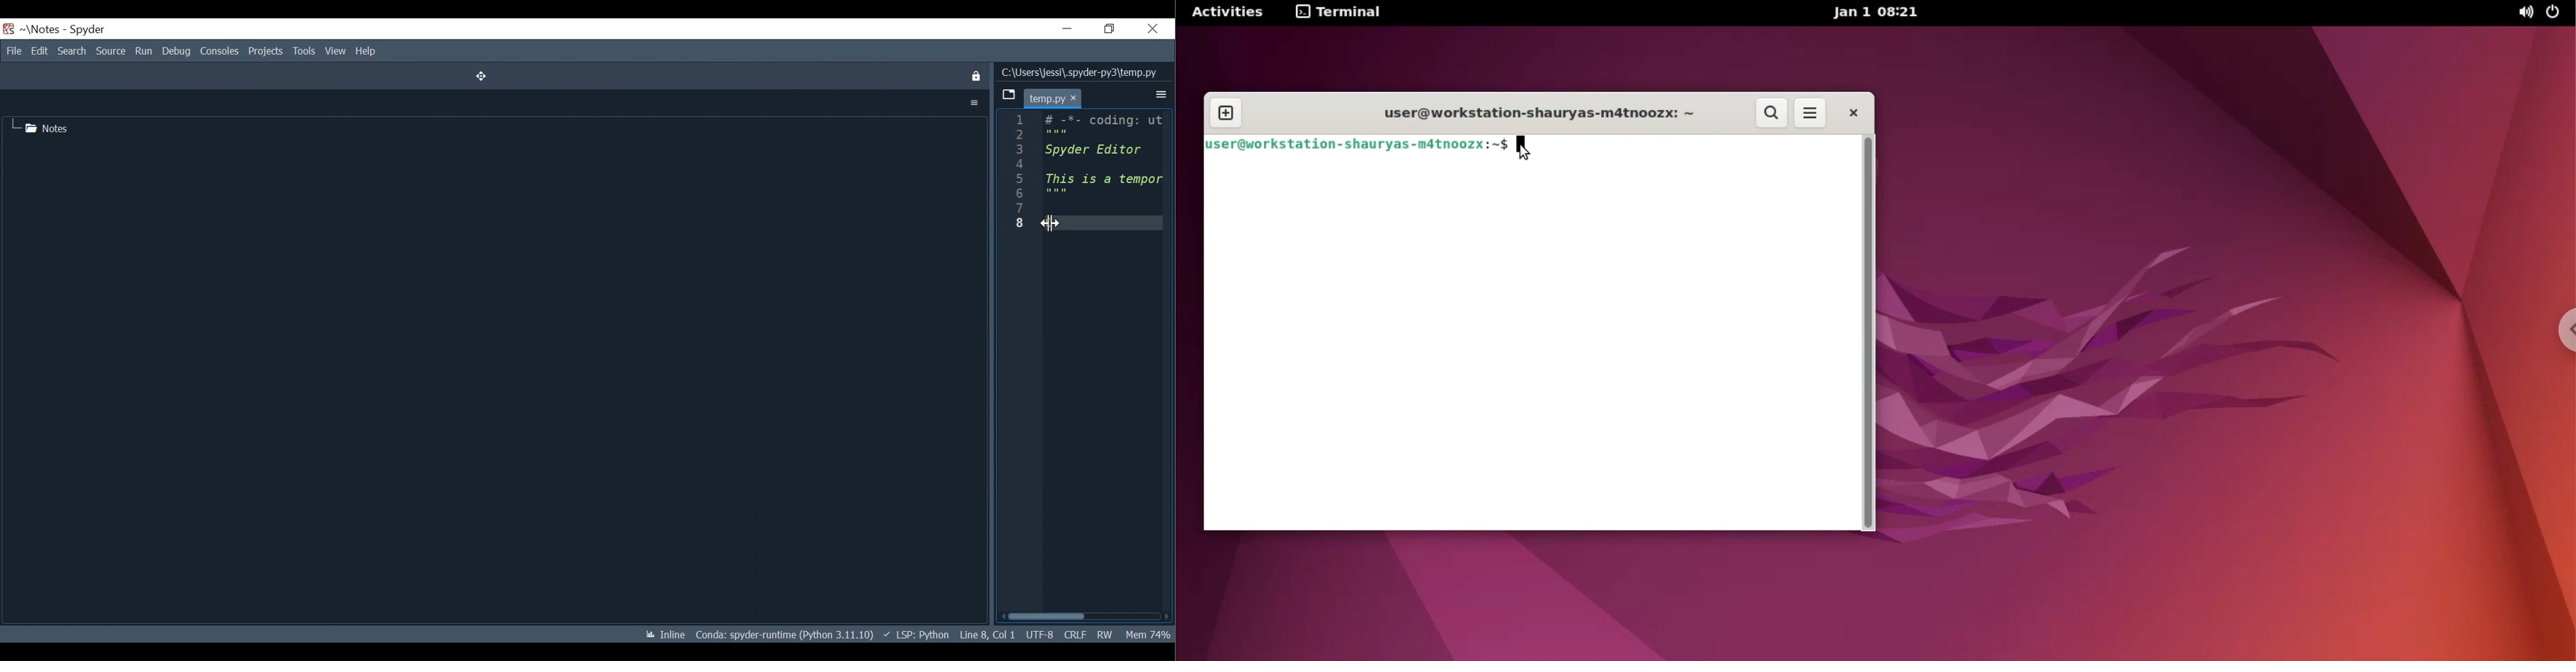 This screenshot has width=2576, height=672. Describe the element at coordinates (1875, 12) in the screenshot. I see `Jan 1 08:21` at that location.